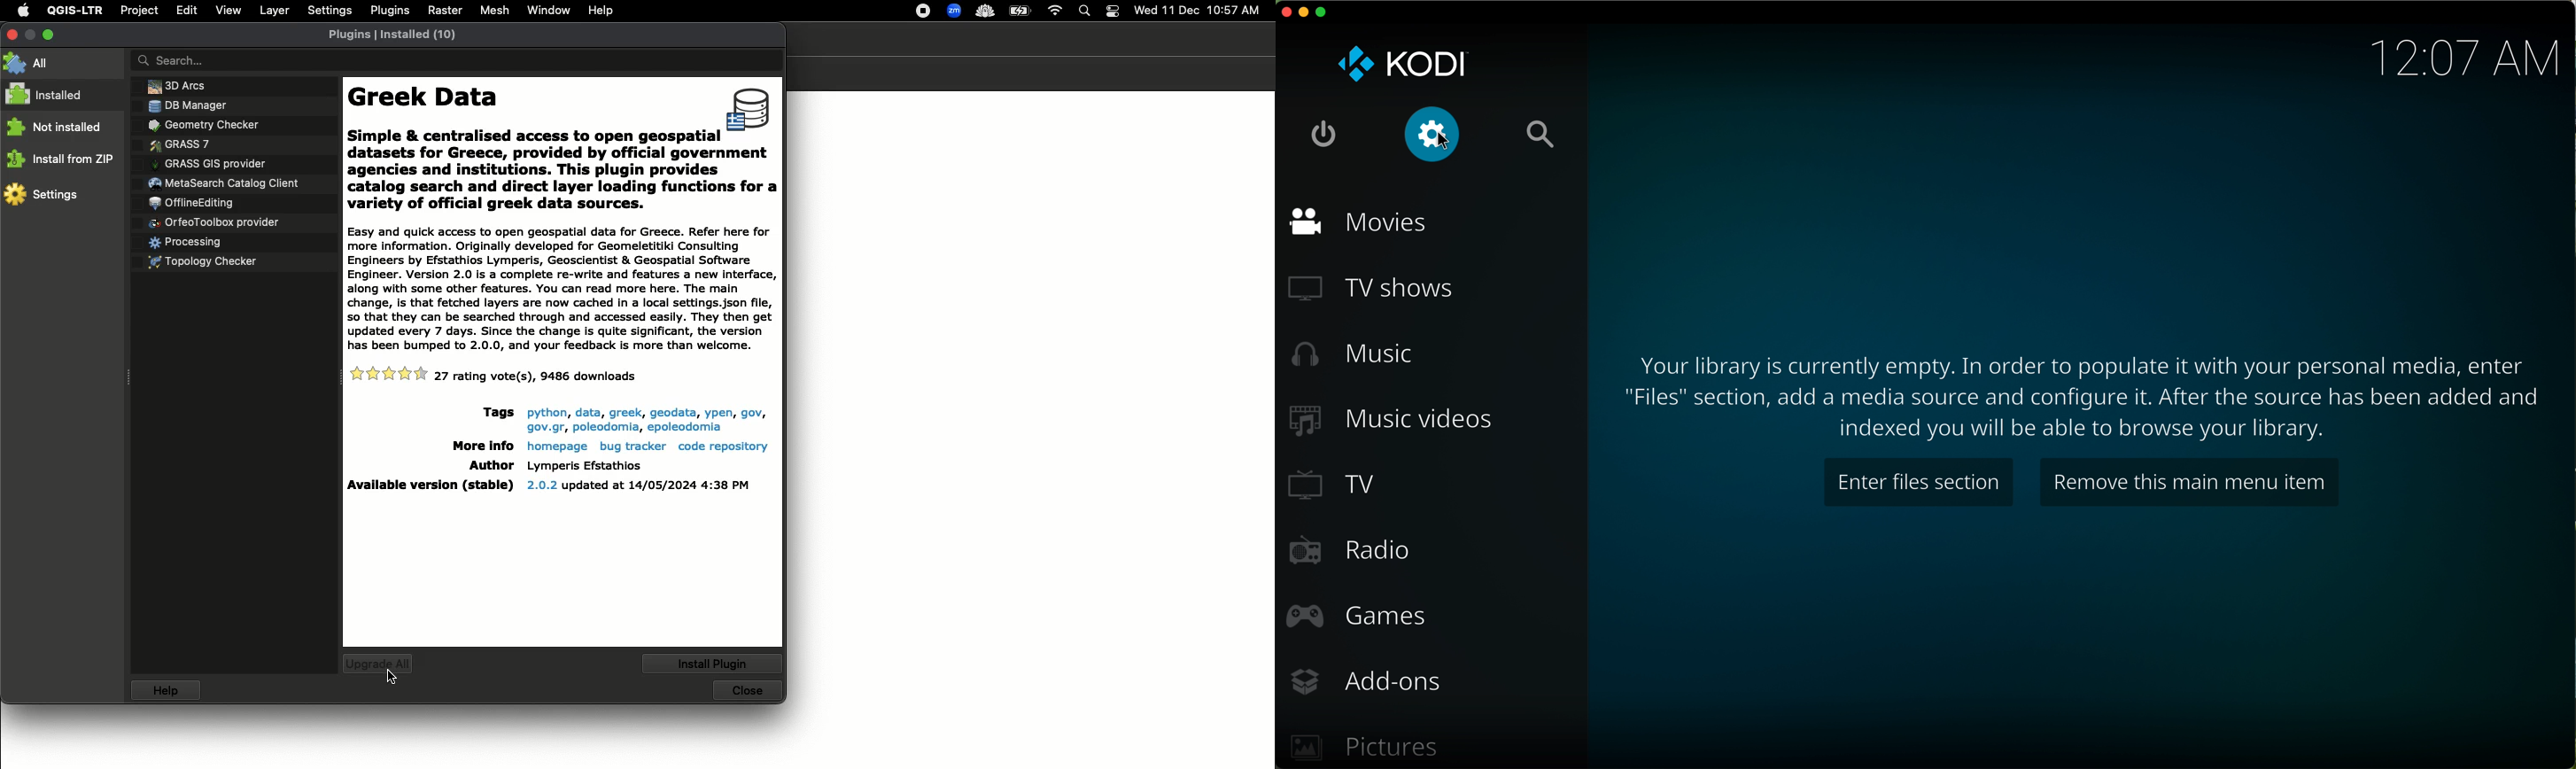 The image size is (2576, 784). I want to click on notes, so click(2088, 396).